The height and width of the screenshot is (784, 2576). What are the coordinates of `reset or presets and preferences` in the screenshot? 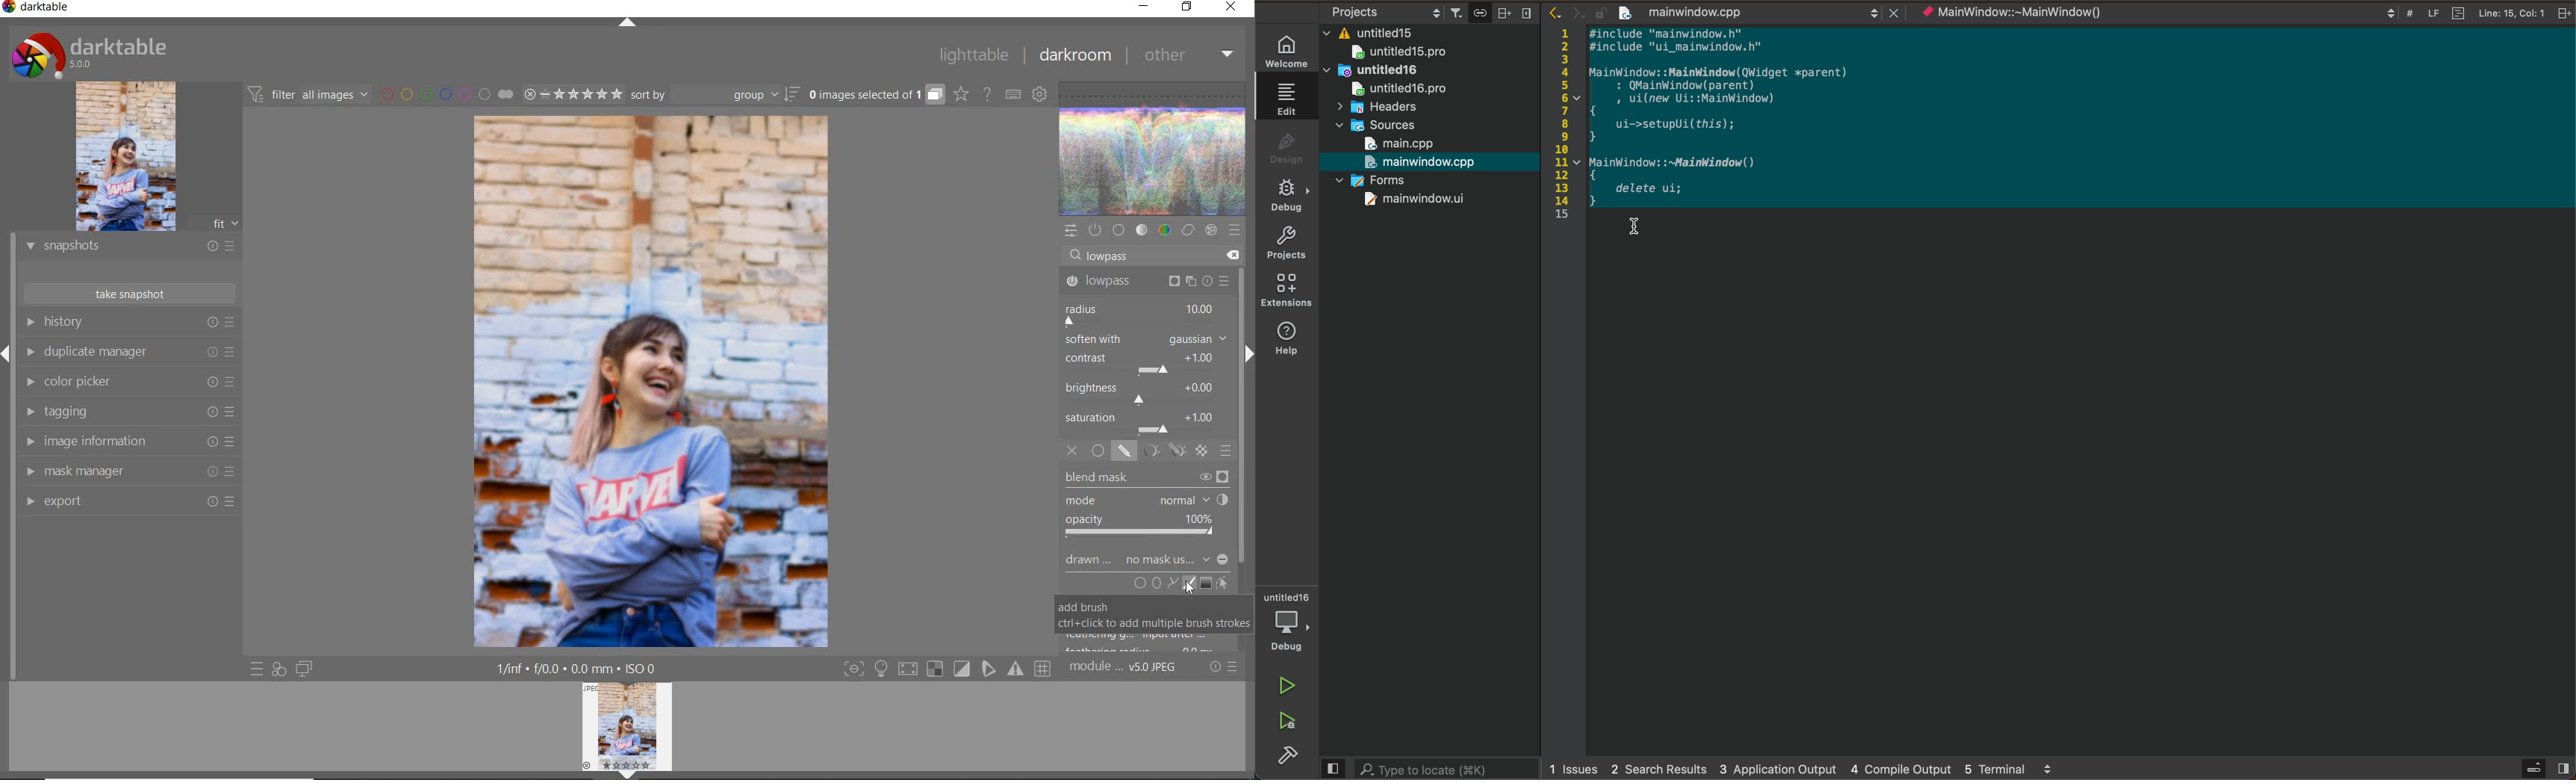 It's located at (1225, 667).